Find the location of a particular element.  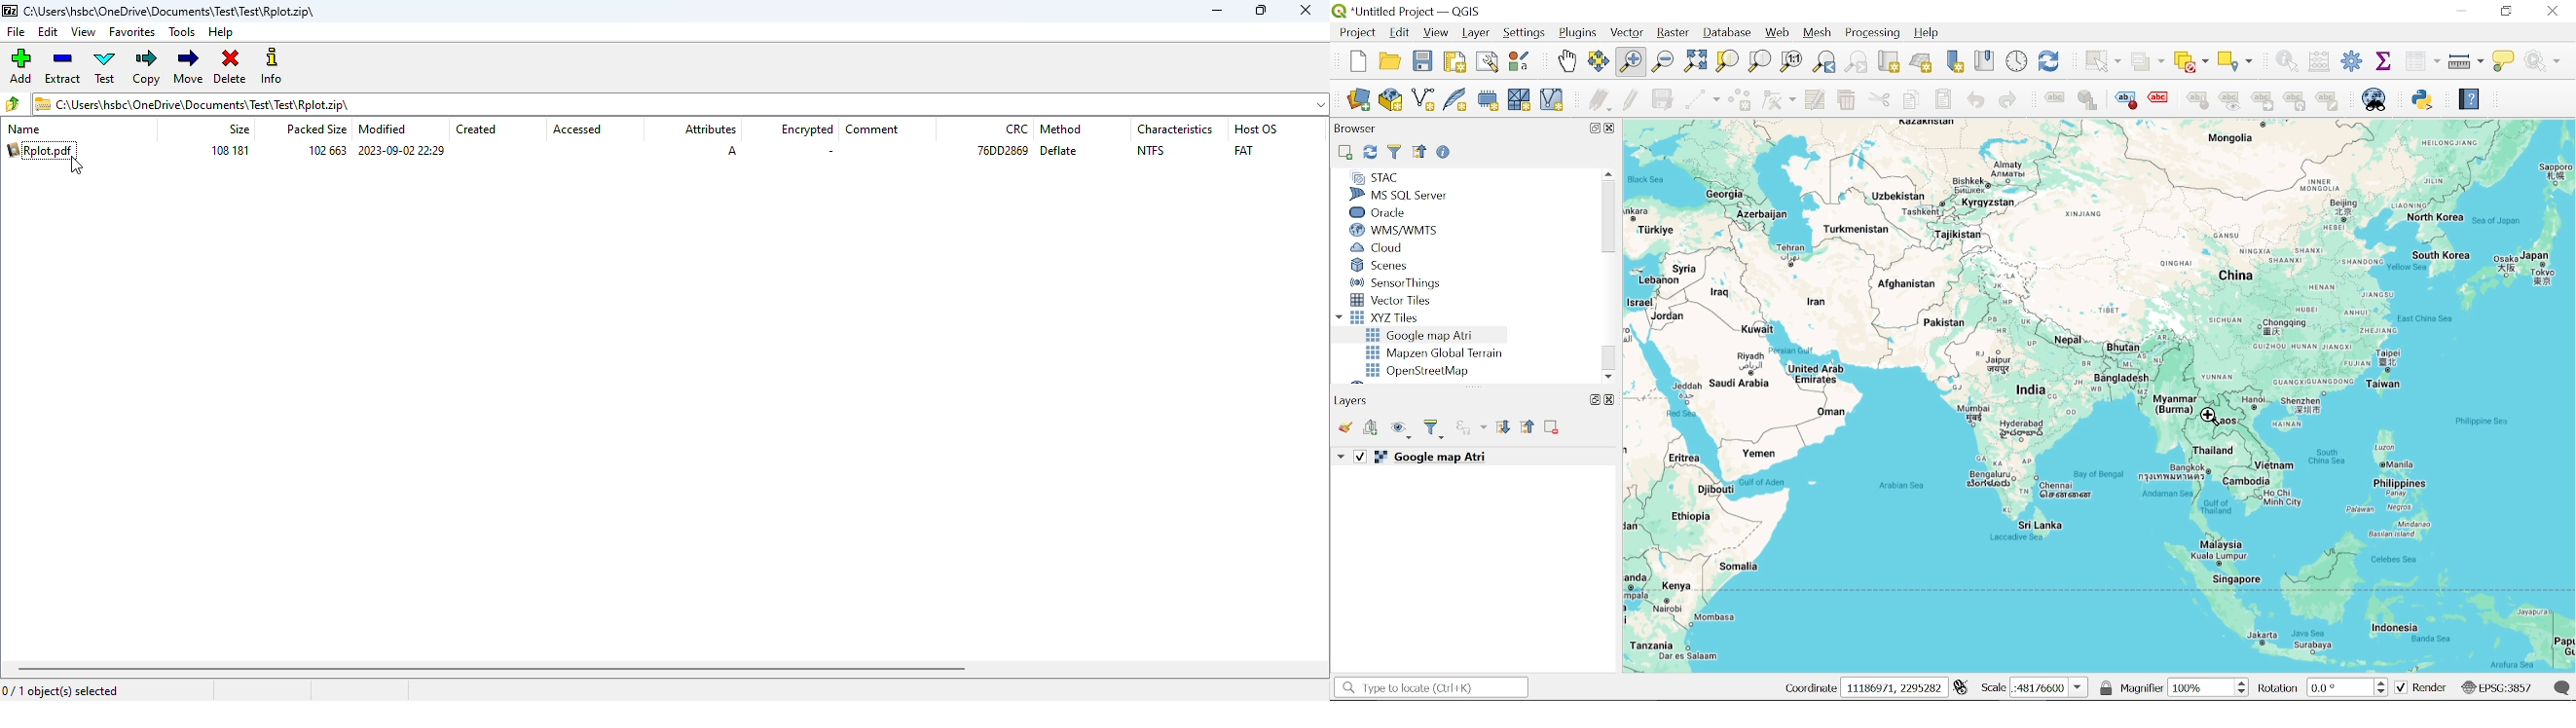

Plugins is located at coordinates (1579, 34).